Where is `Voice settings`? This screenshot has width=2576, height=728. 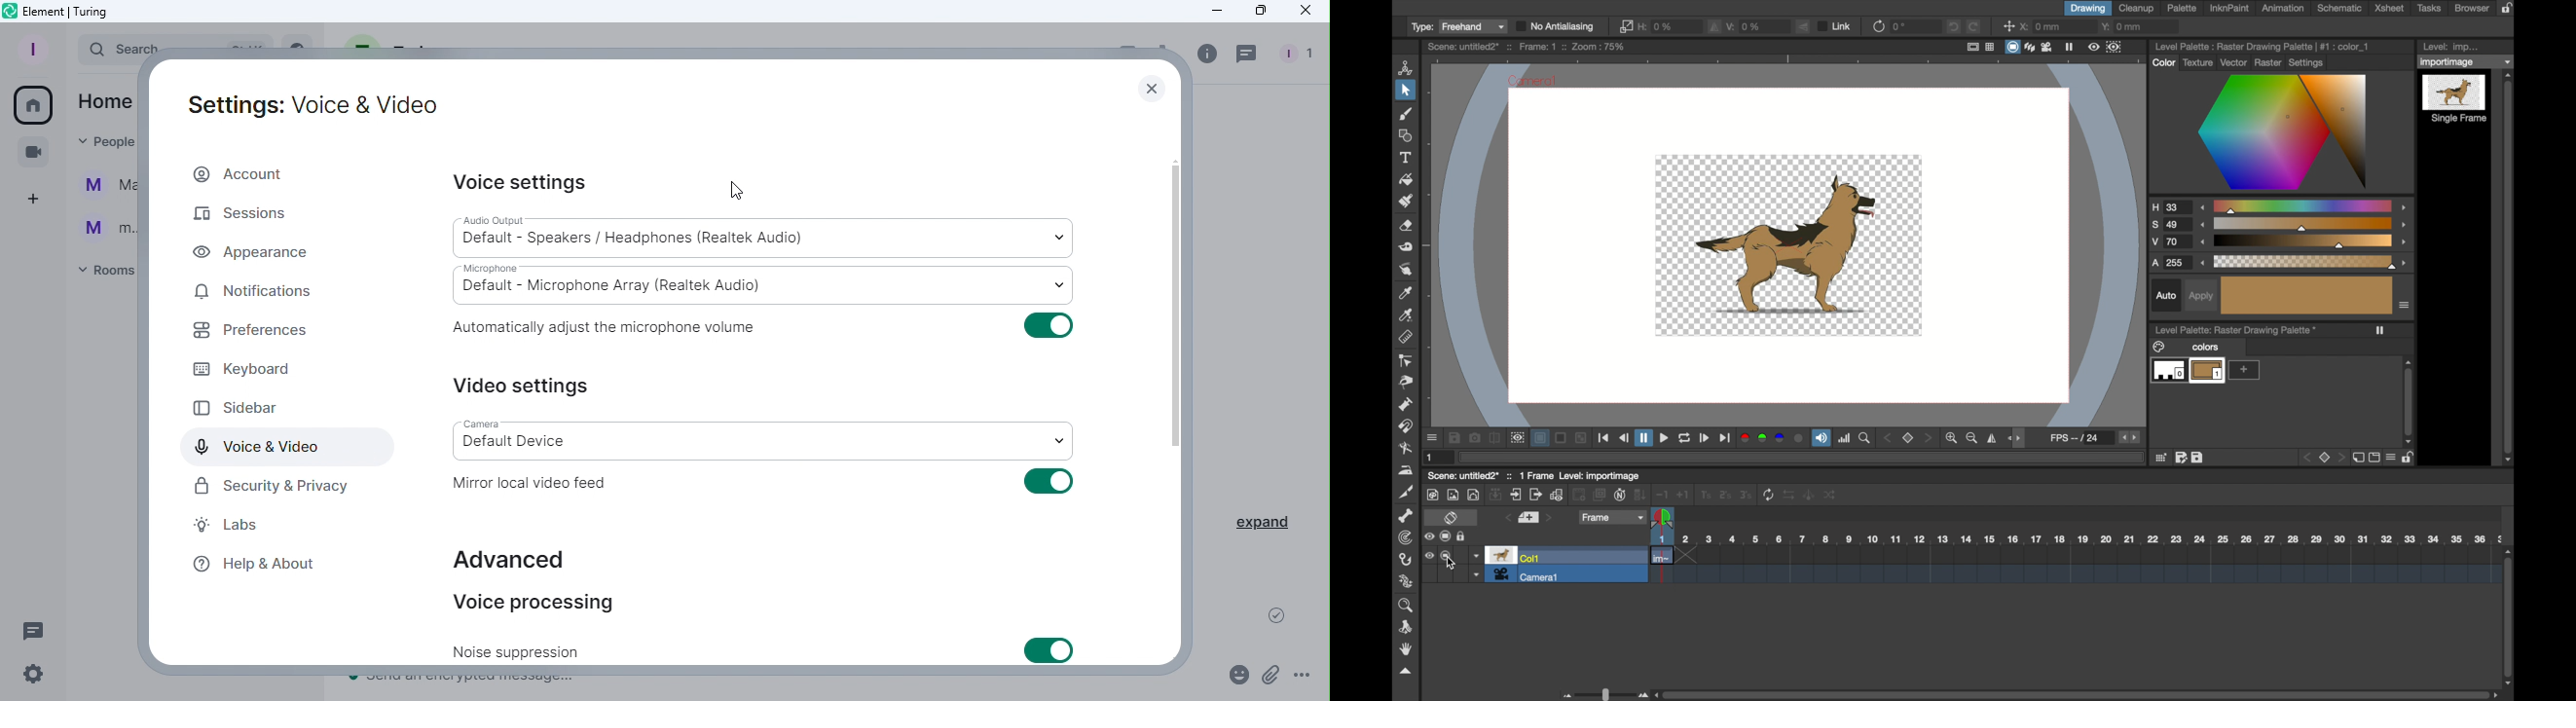 Voice settings is located at coordinates (518, 183).